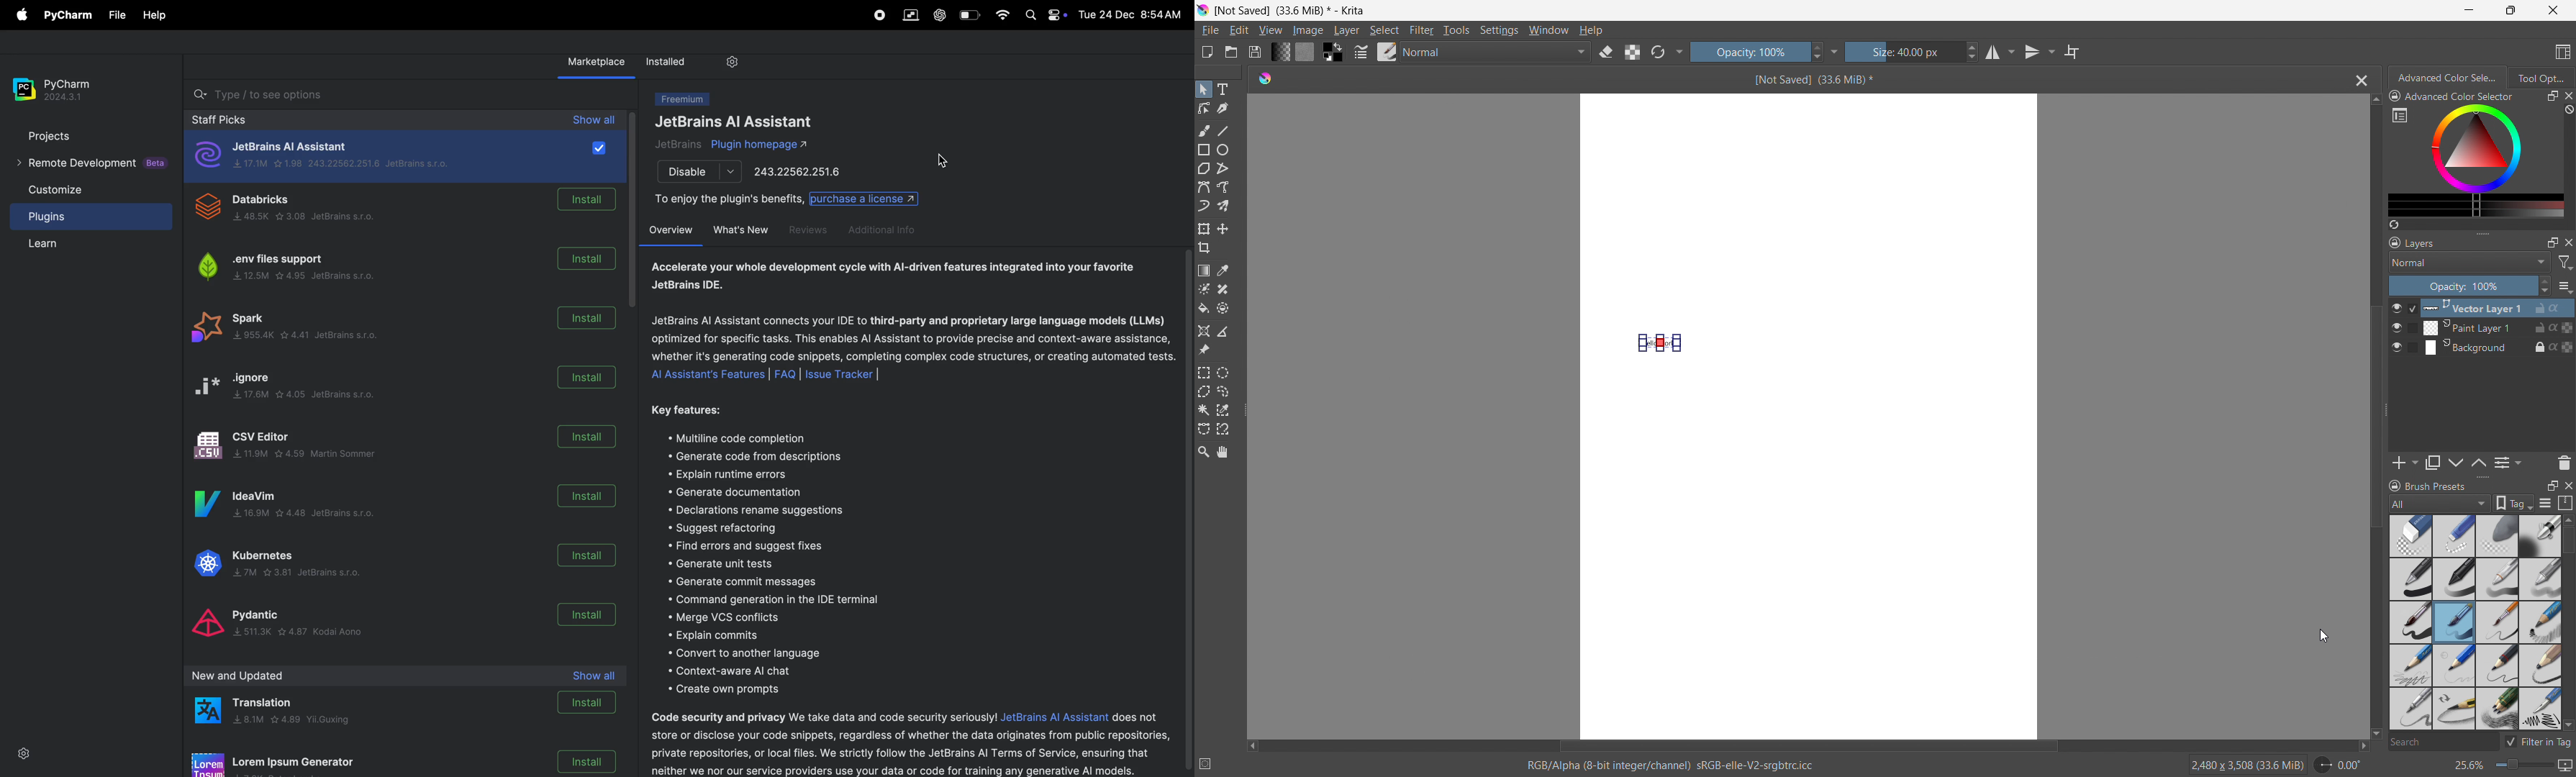  Describe the element at coordinates (1809, 78) in the screenshot. I see `Not saved(33.5 Mib` at that location.